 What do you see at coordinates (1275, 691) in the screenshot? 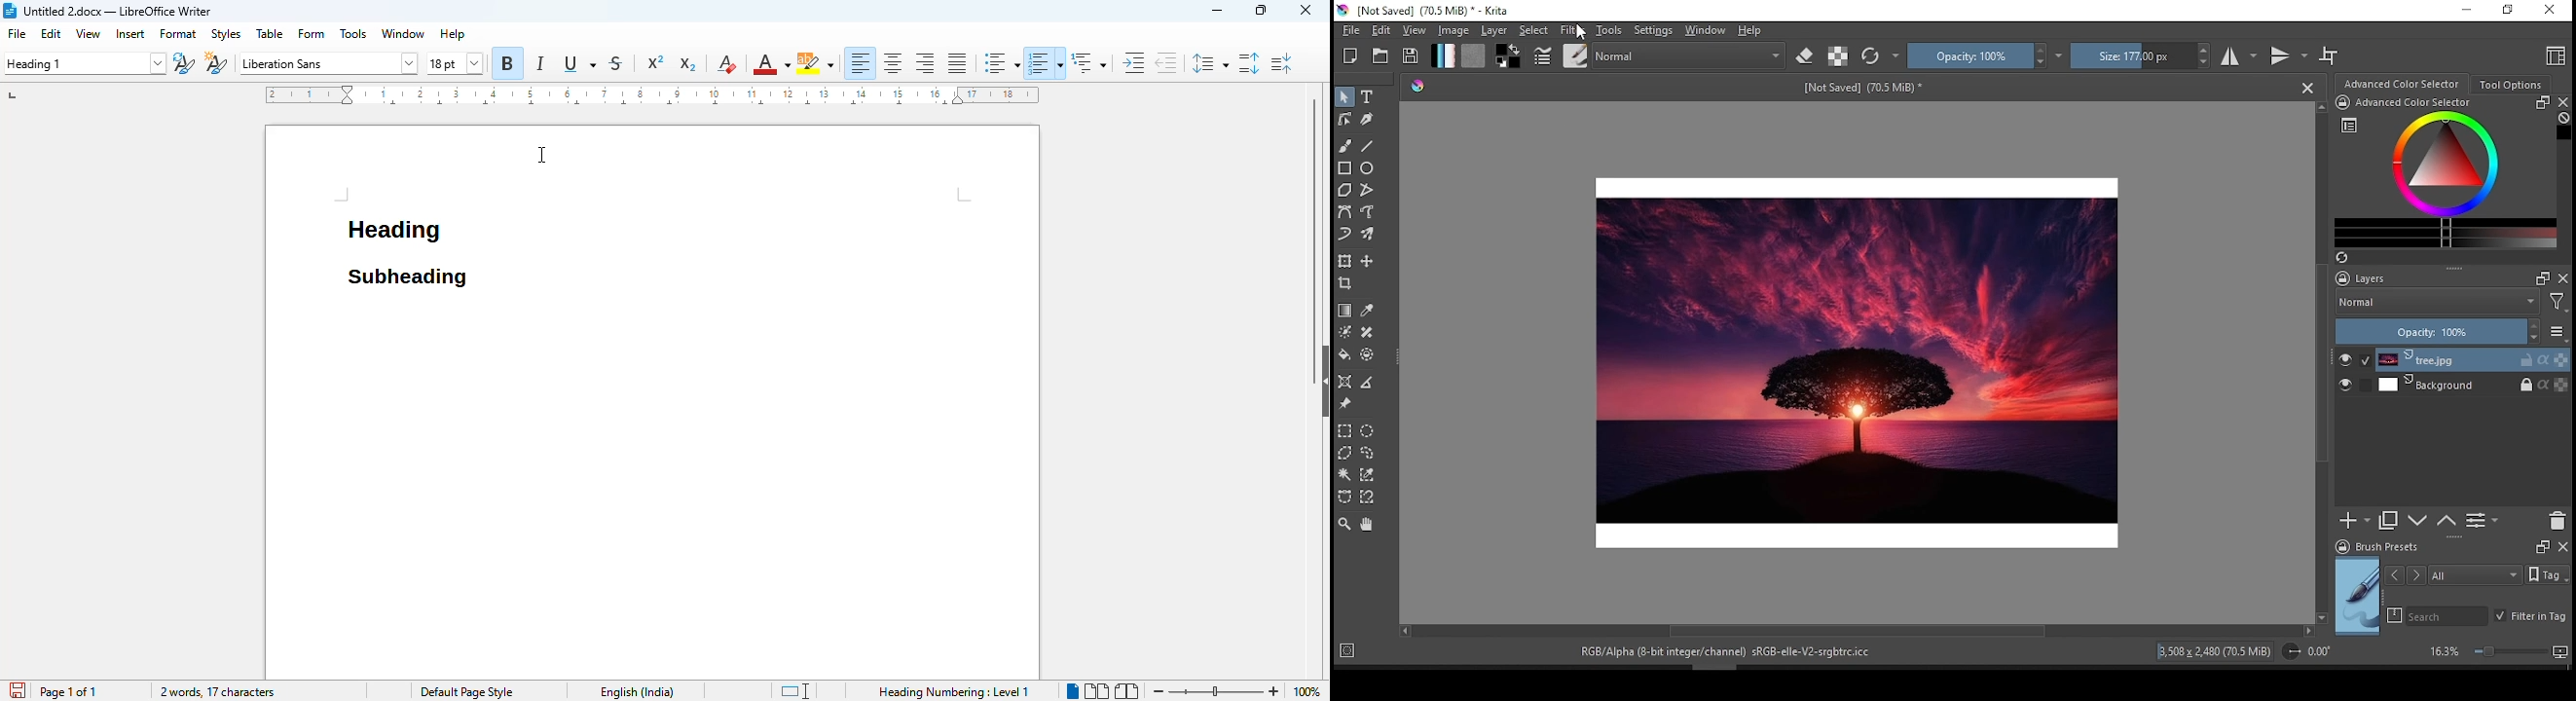
I see `zoom in` at bounding box center [1275, 691].